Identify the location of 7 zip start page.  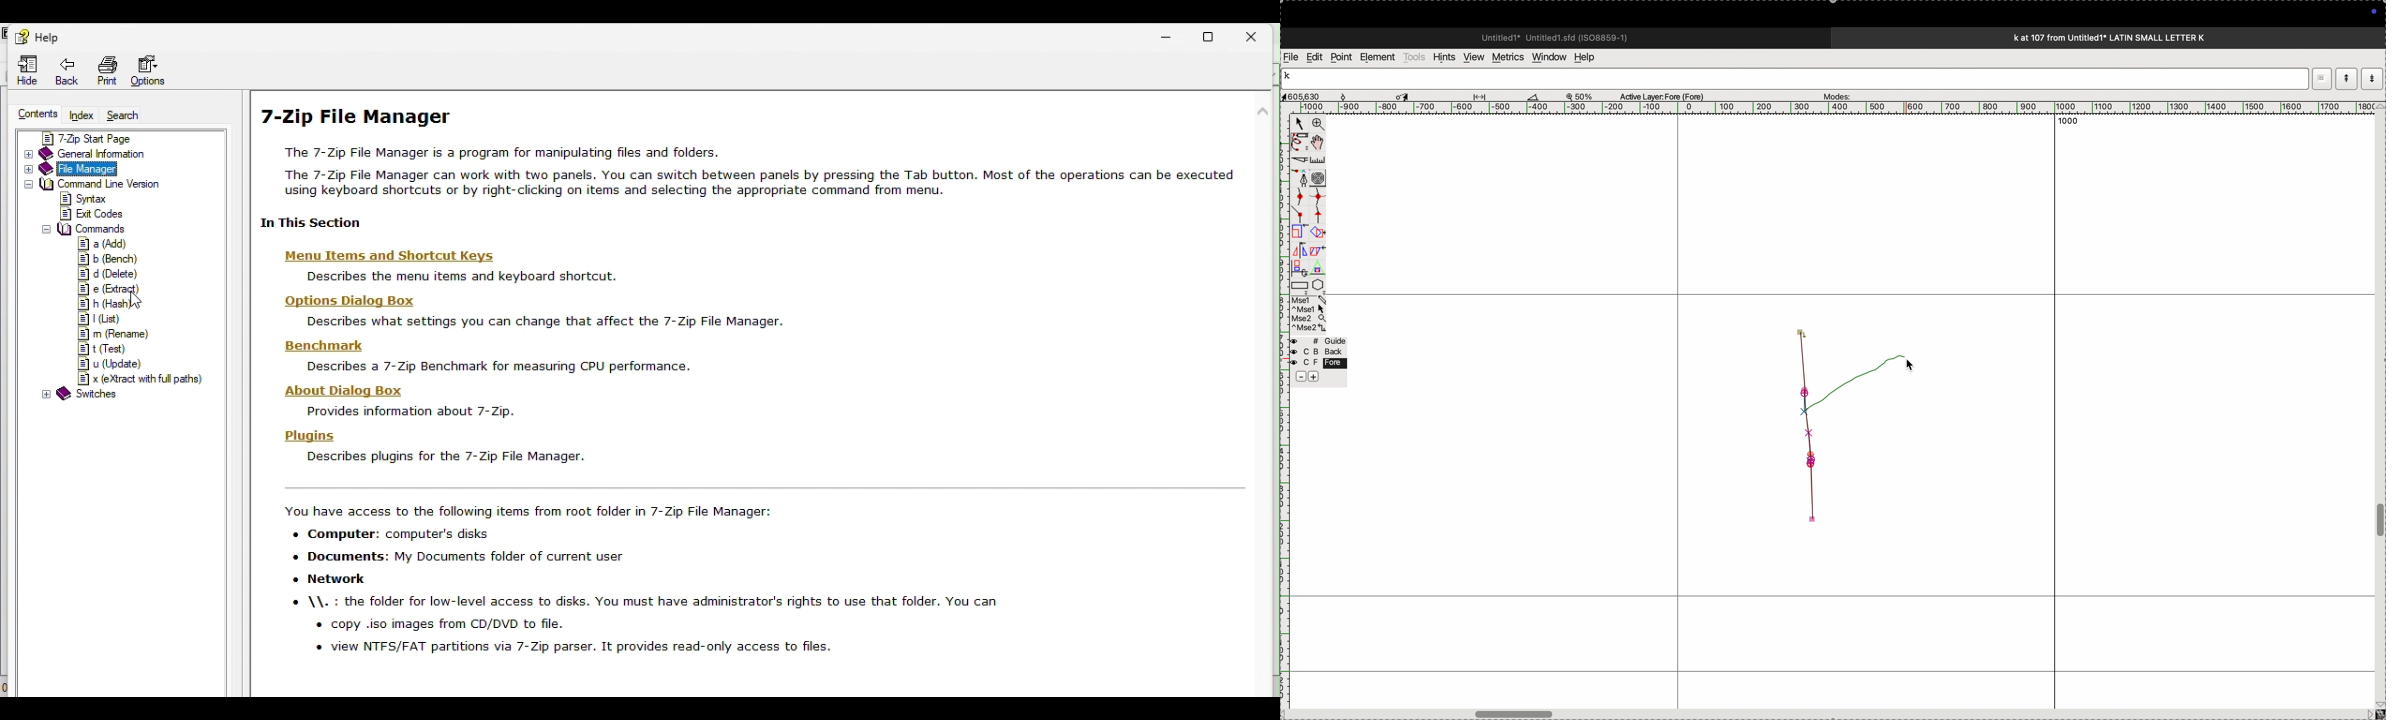
(104, 137).